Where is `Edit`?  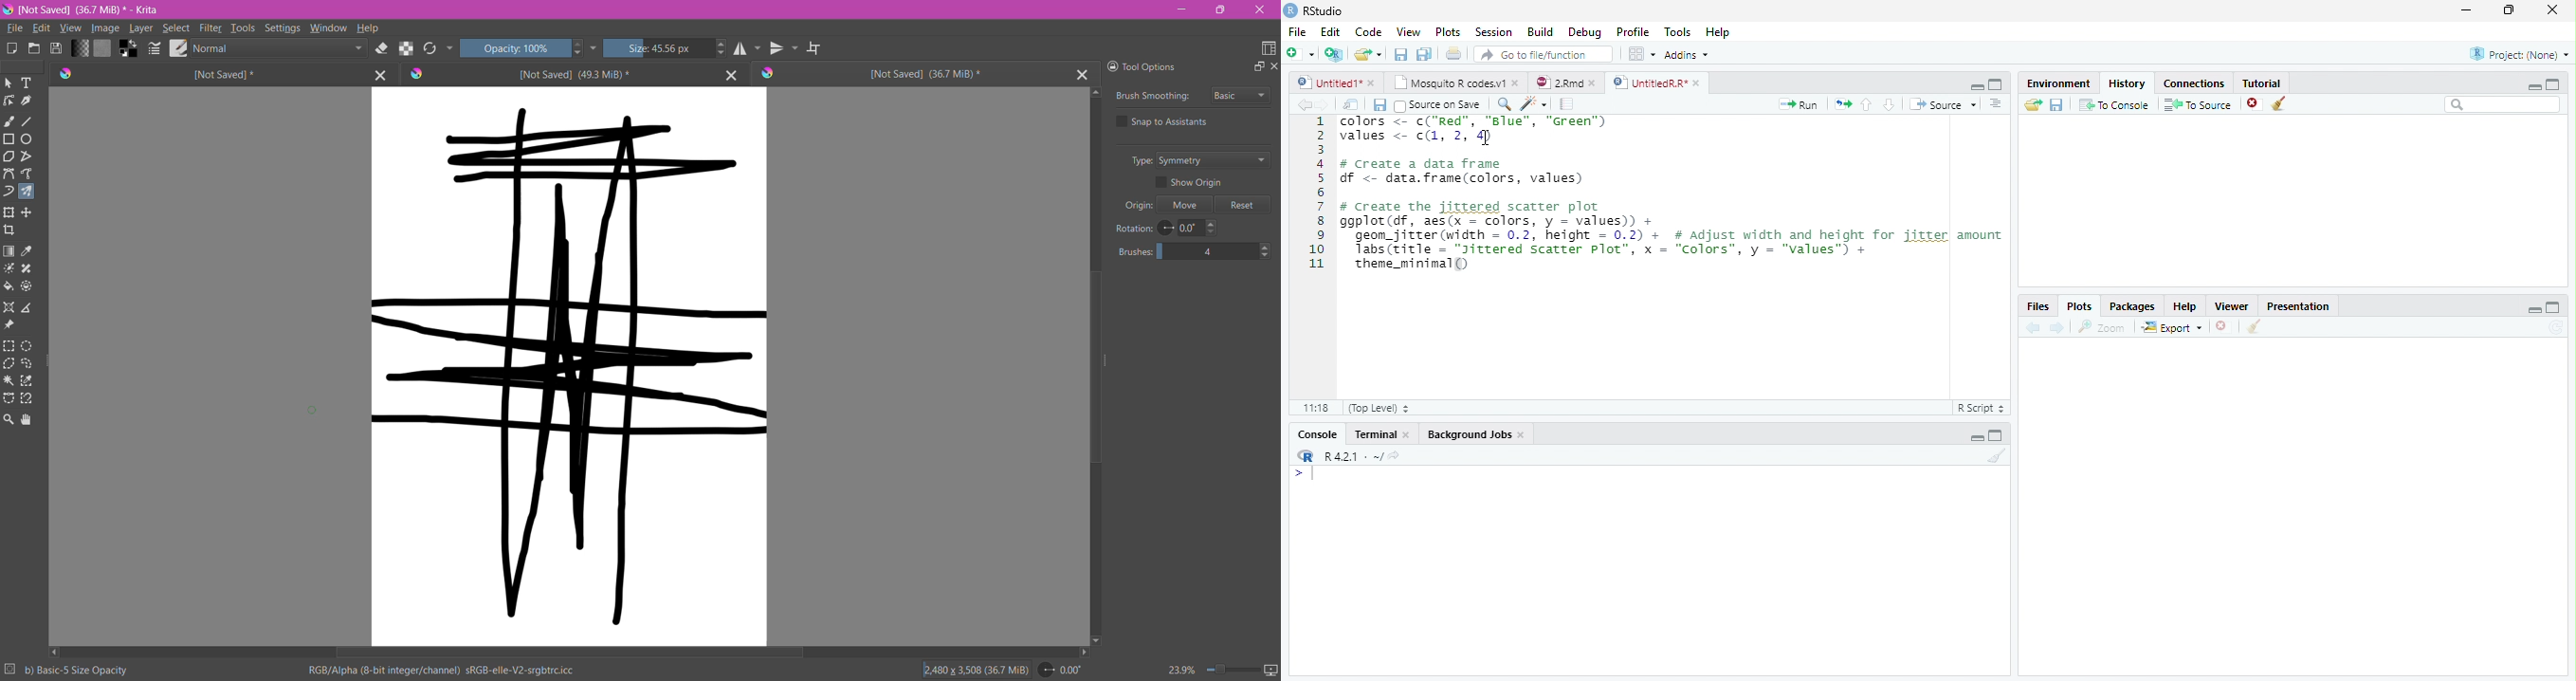 Edit is located at coordinates (1330, 32).